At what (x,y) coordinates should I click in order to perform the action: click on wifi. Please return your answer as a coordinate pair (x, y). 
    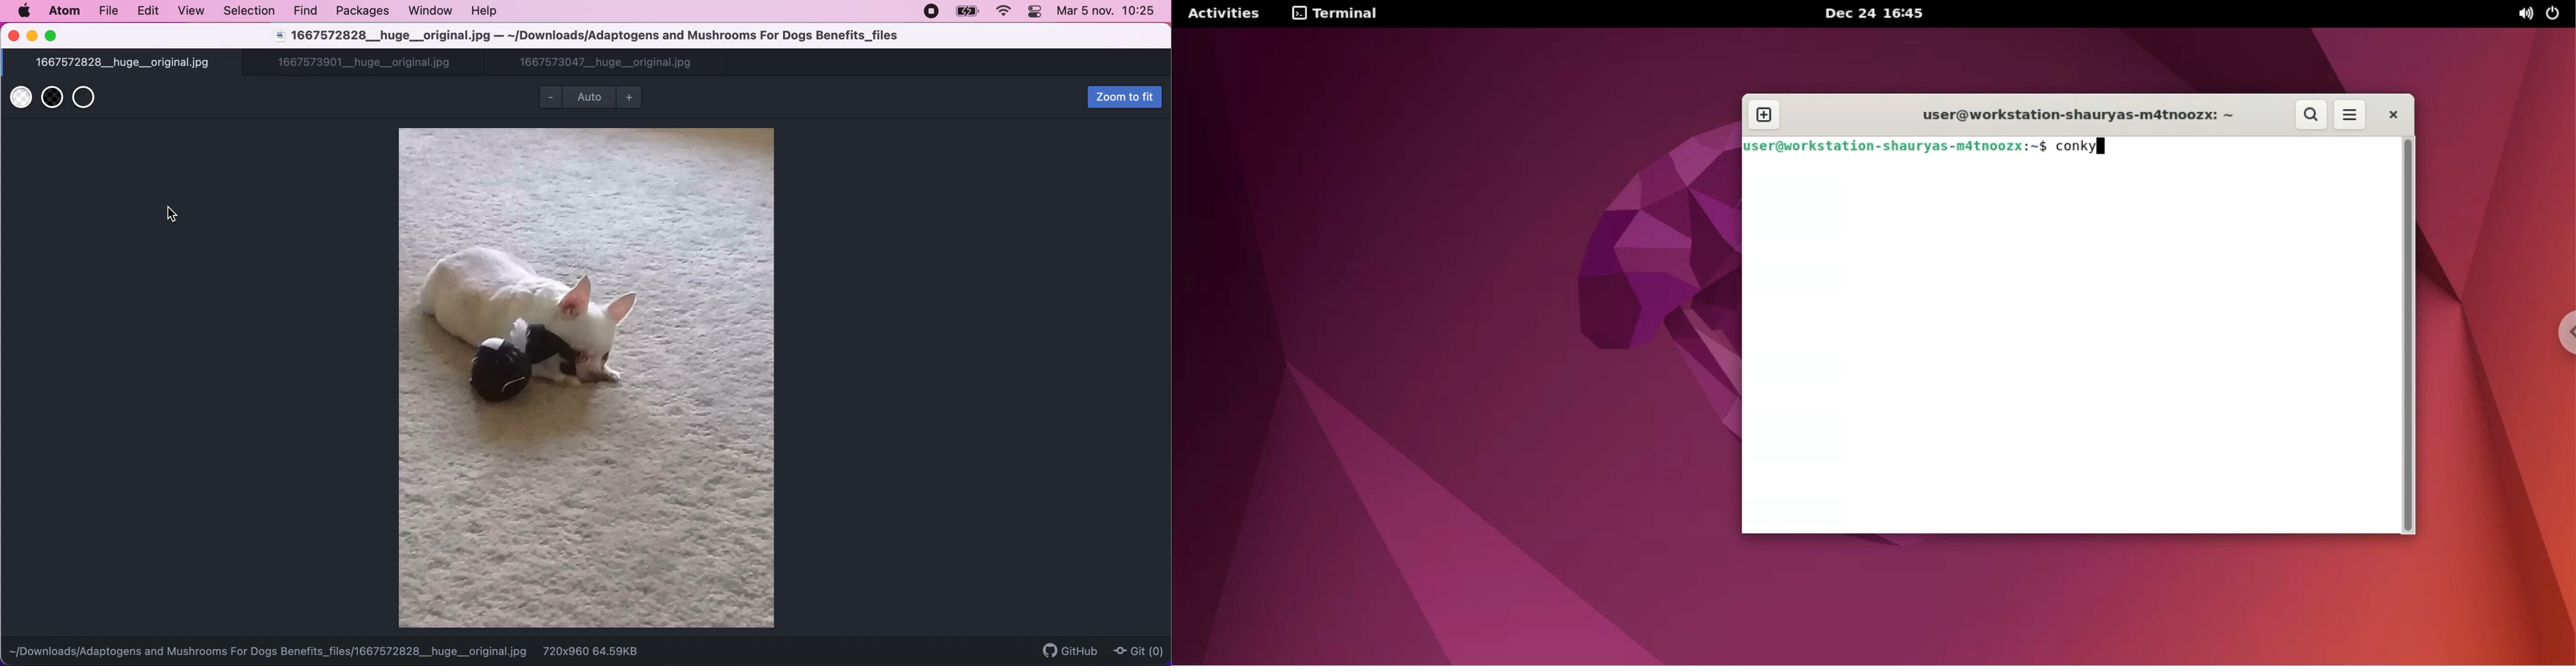
    Looking at the image, I should click on (1004, 12).